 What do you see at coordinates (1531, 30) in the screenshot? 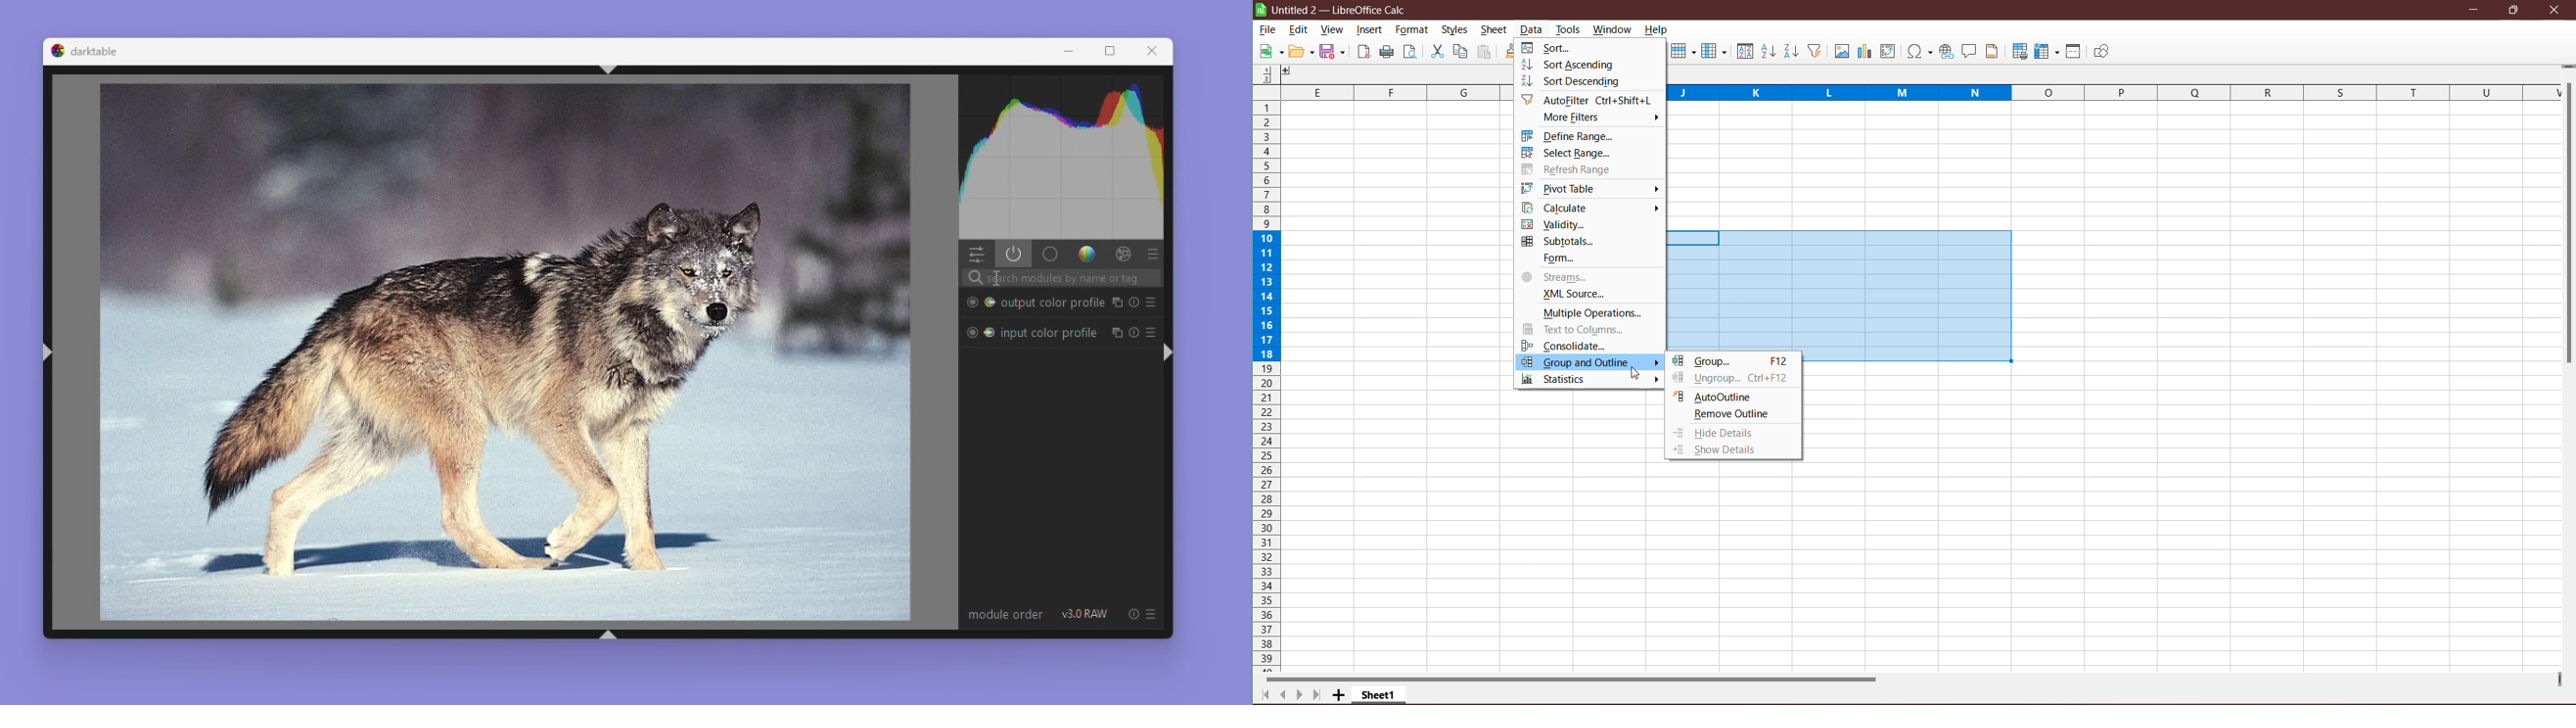
I see `Data` at bounding box center [1531, 30].